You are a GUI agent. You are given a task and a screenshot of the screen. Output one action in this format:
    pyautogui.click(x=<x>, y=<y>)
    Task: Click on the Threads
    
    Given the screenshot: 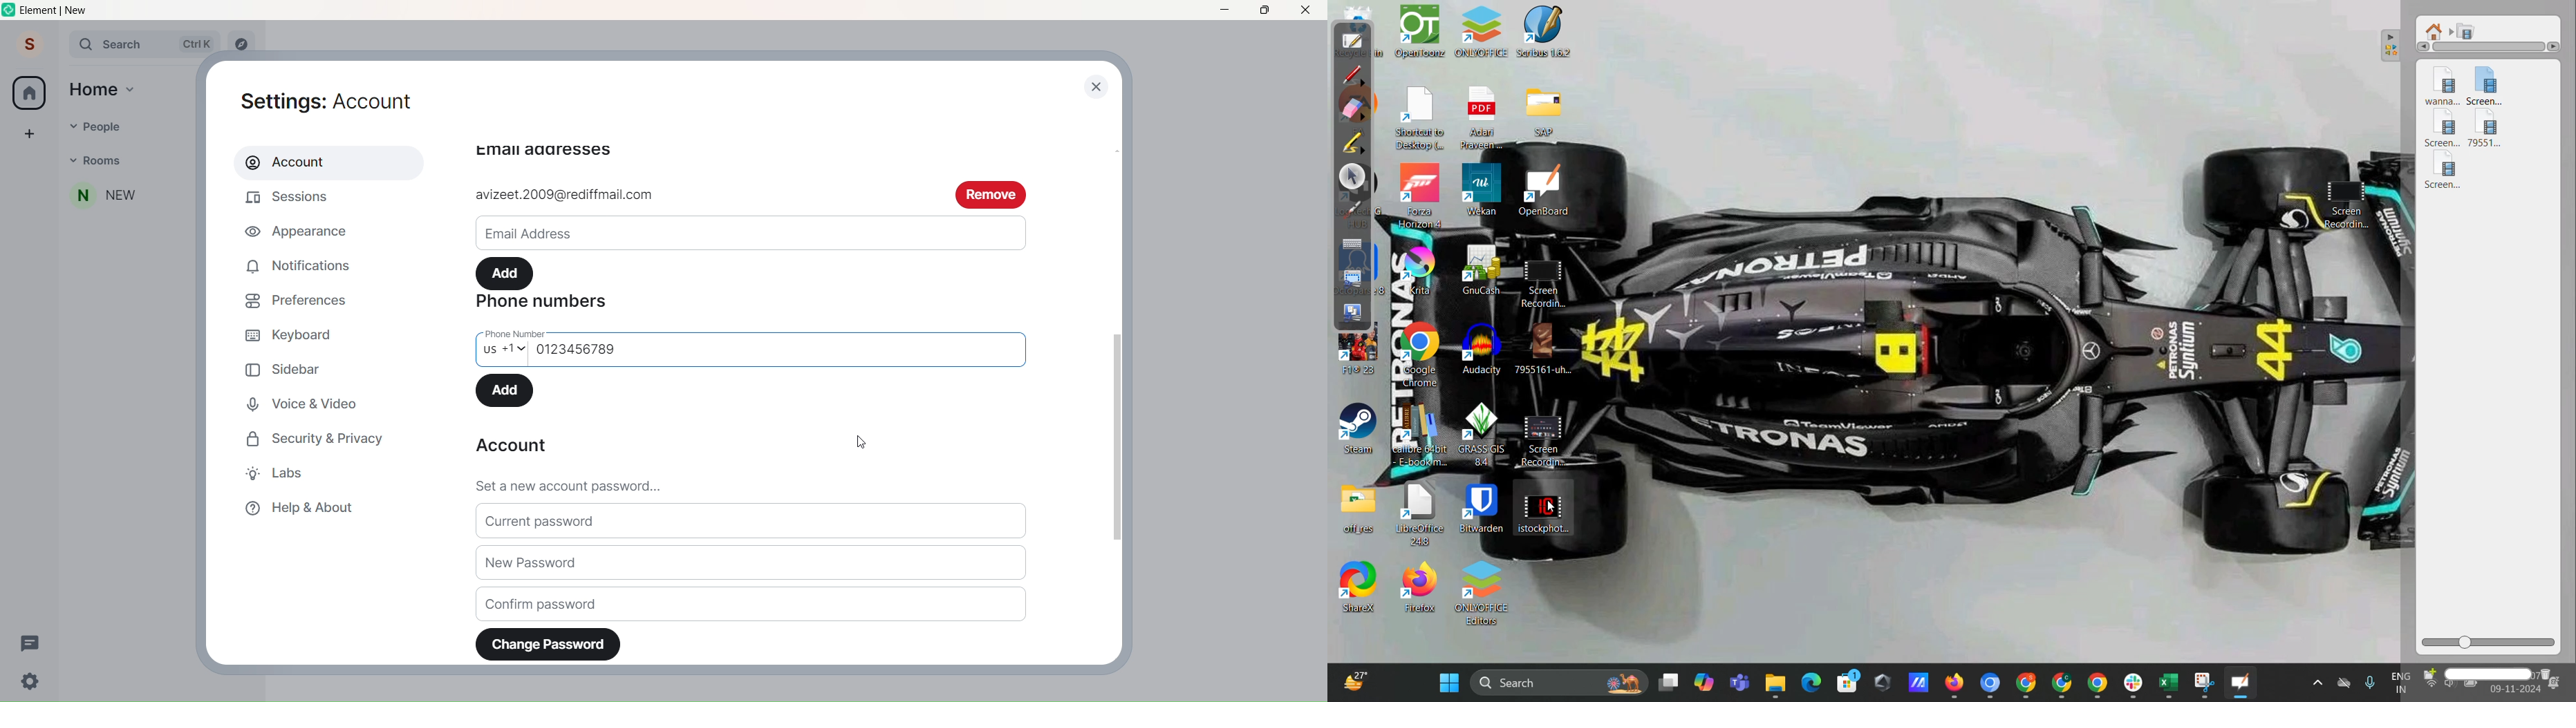 What is the action you would take?
    pyautogui.click(x=30, y=642)
    